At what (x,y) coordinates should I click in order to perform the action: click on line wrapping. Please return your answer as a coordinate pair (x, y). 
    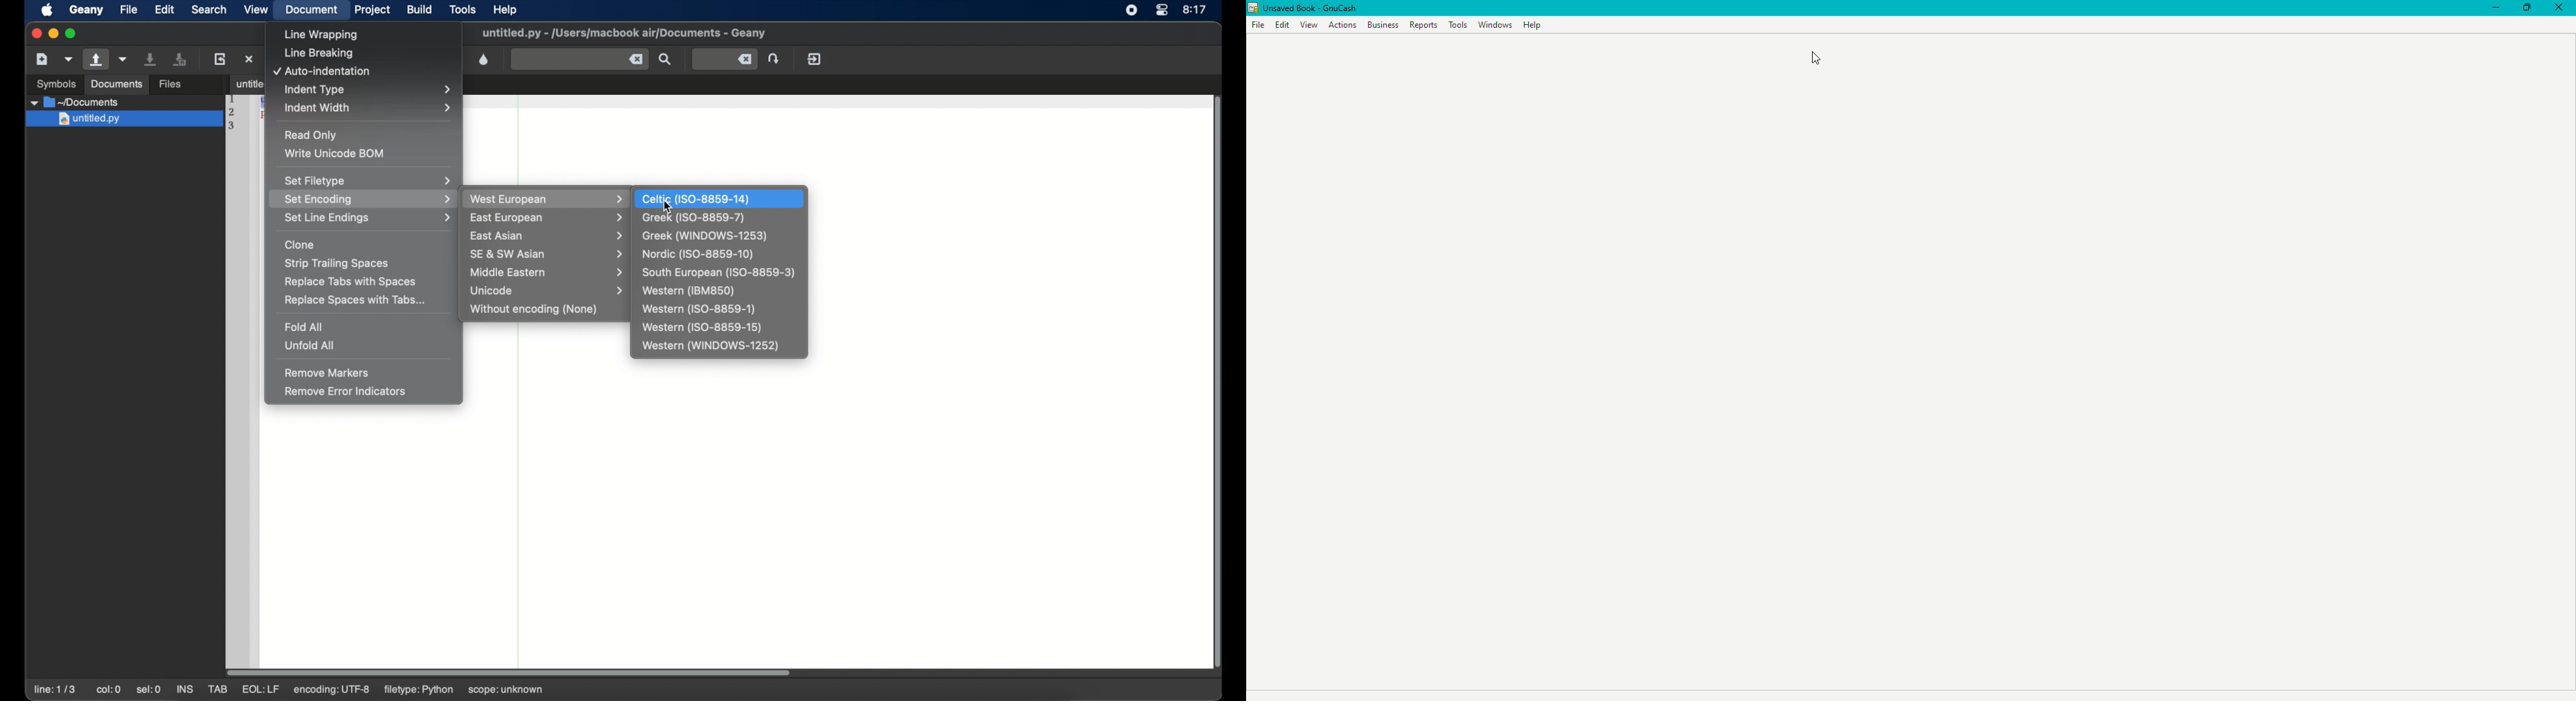
    Looking at the image, I should click on (323, 35).